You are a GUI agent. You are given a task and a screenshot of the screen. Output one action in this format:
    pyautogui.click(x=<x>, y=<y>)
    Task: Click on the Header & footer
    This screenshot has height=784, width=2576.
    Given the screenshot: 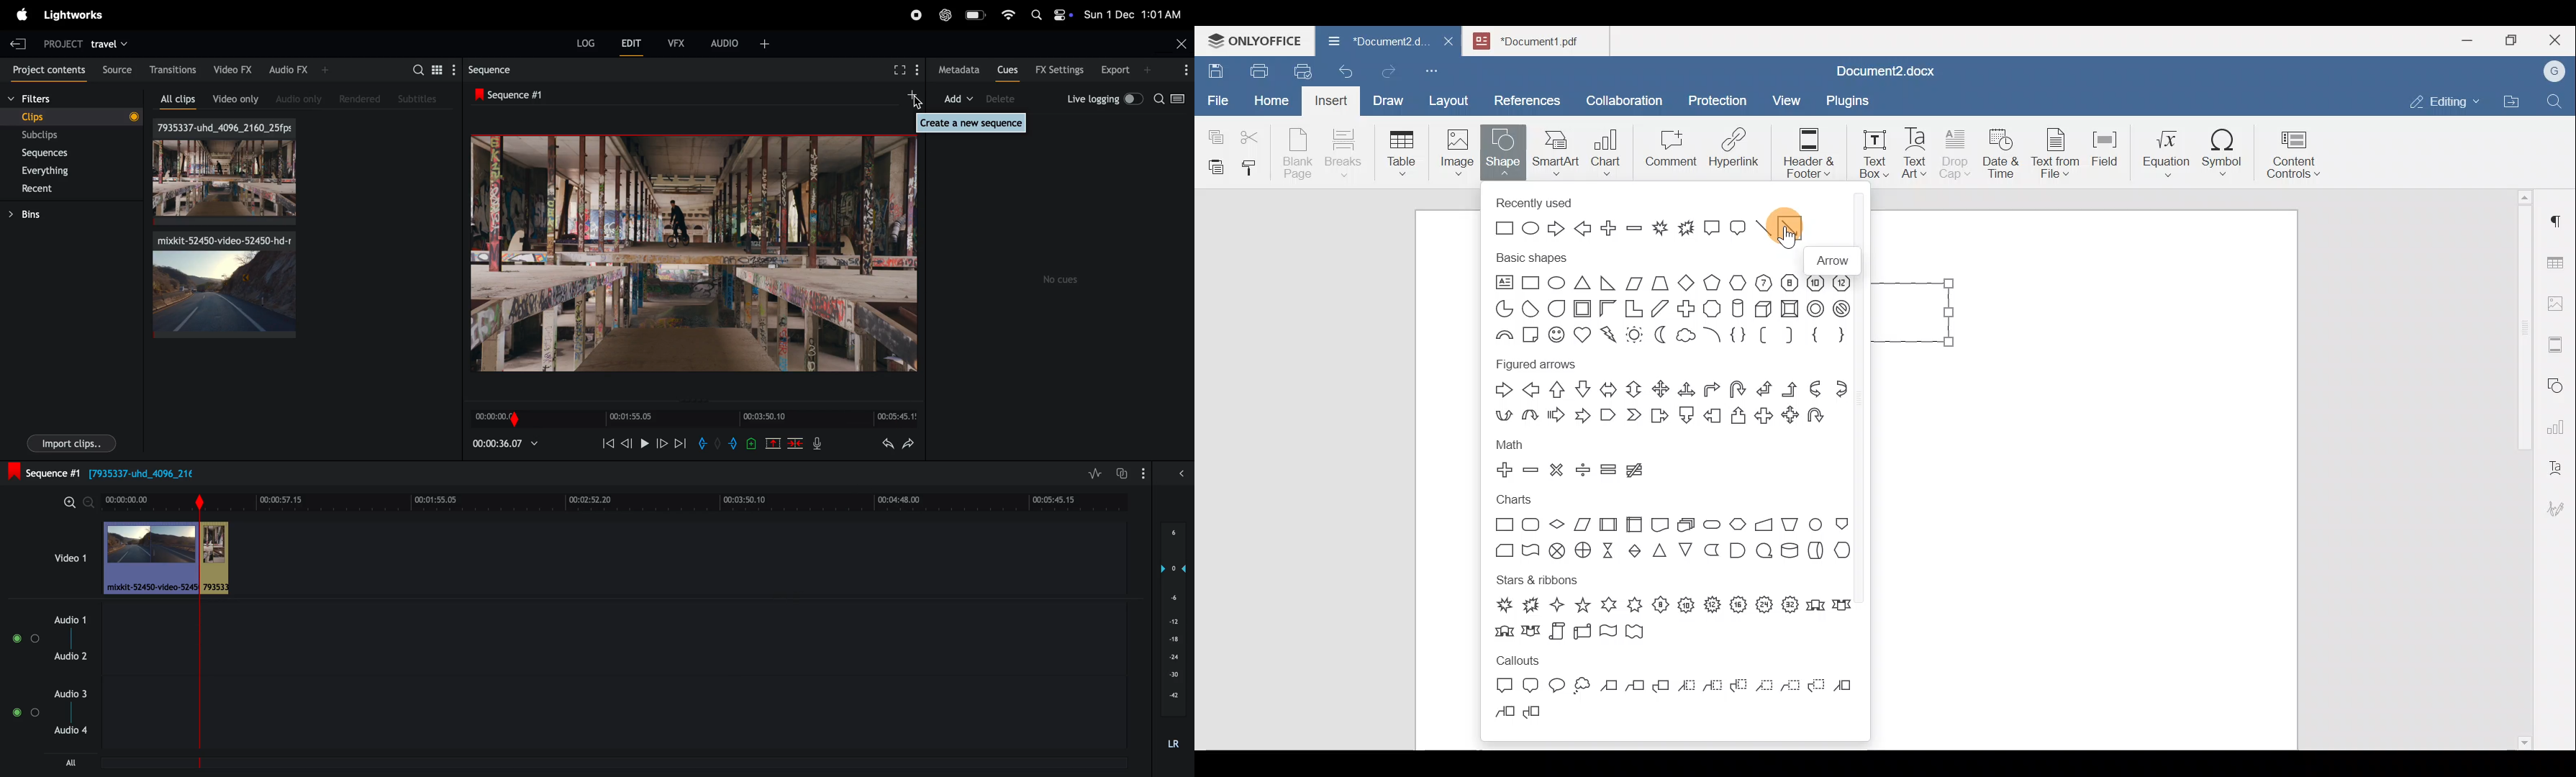 What is the action you would take?
    pyautogui.click(x=1804, y=152)
    